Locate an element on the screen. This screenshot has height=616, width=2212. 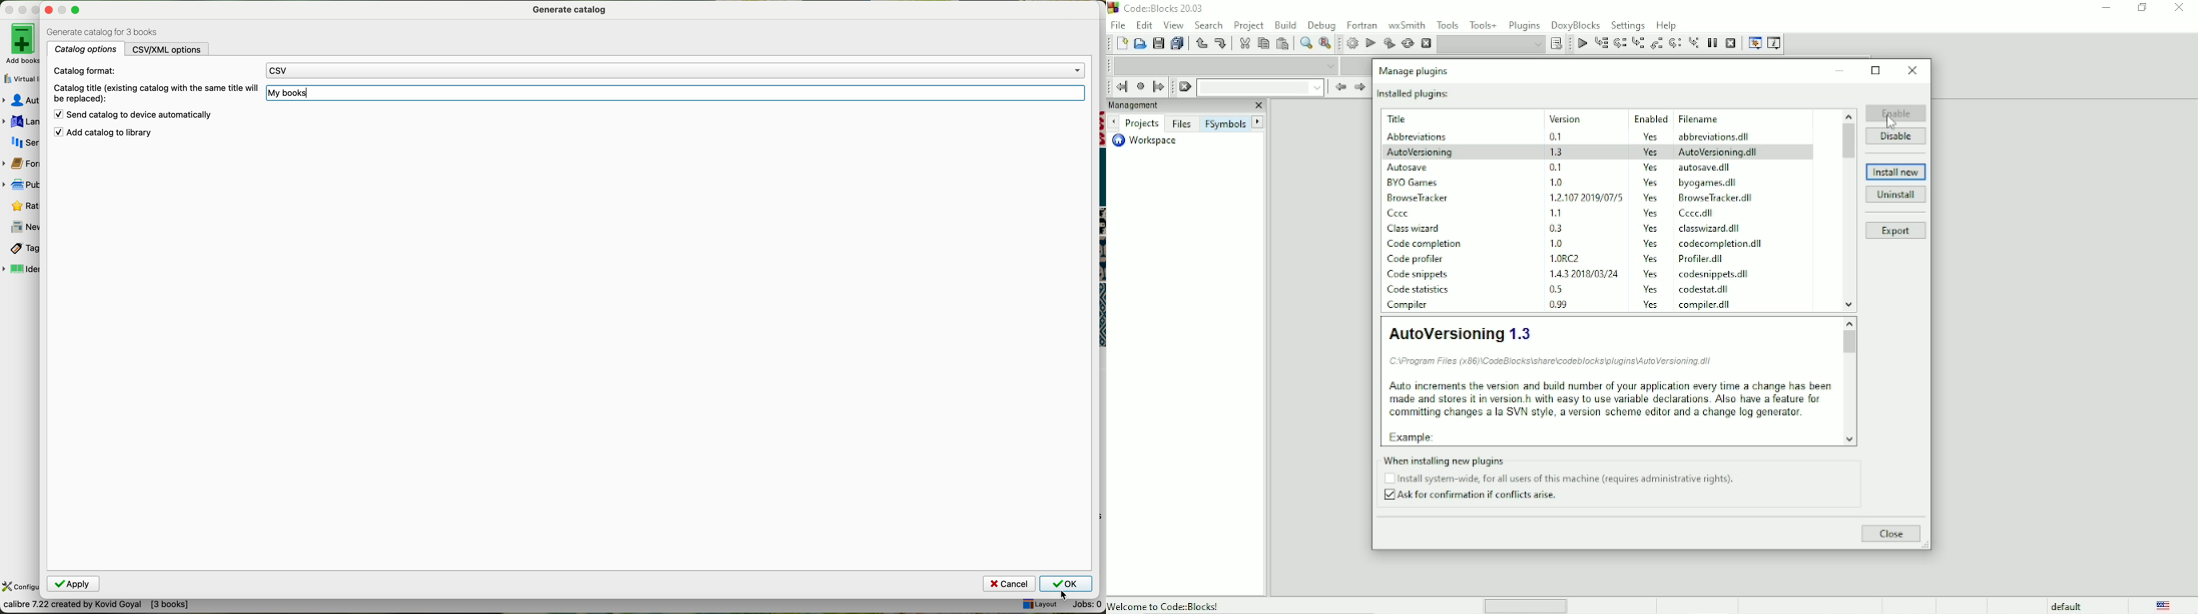
file is located at coordinates (1709, 228).